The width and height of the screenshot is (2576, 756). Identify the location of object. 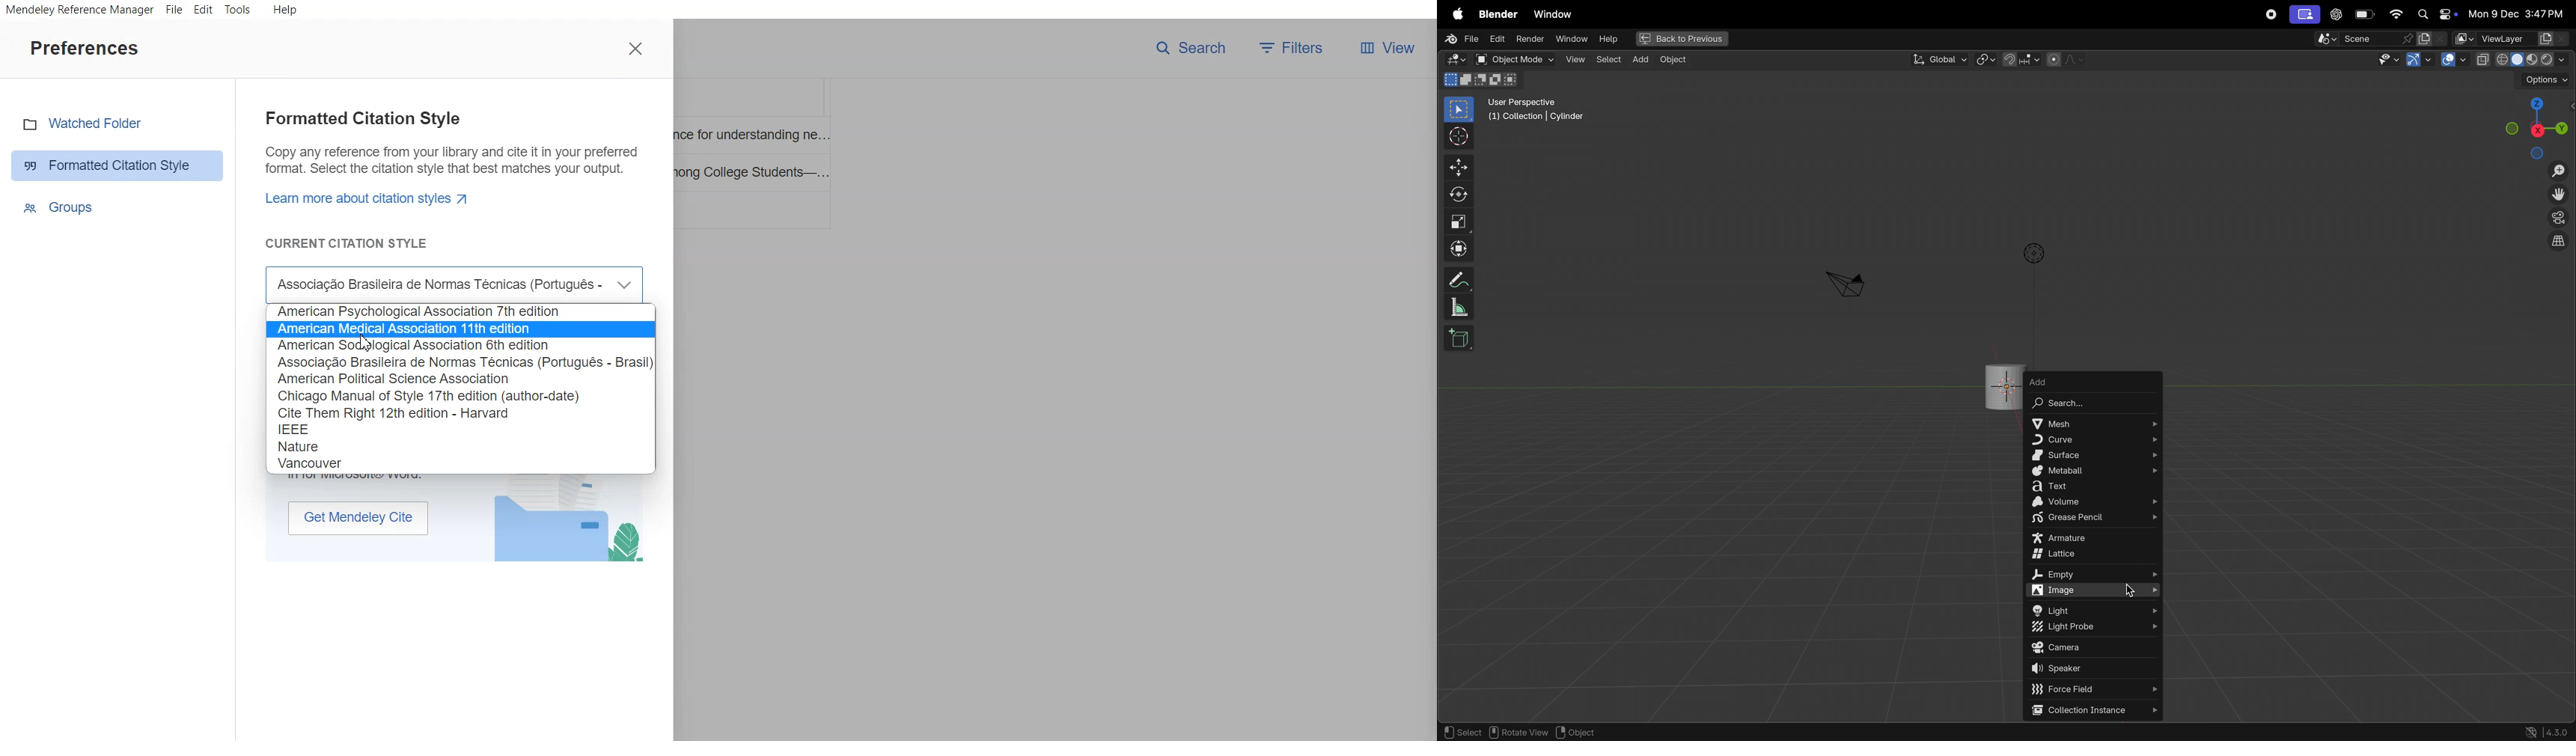
(1585, 732).